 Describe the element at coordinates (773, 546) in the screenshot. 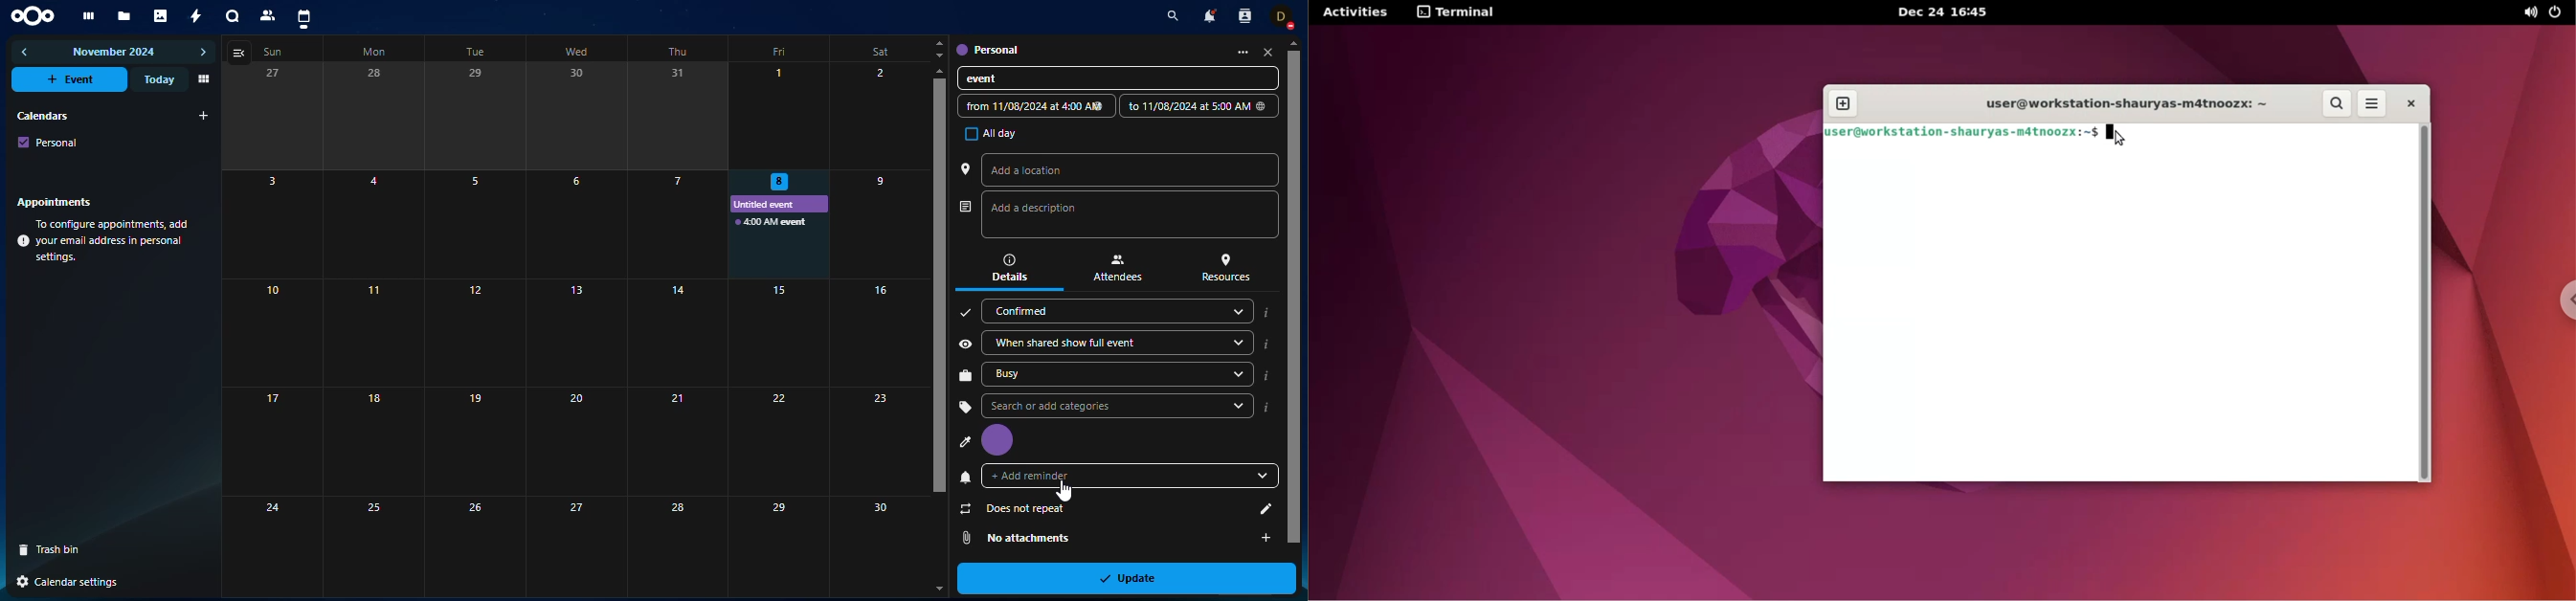

I see `29` at that location.